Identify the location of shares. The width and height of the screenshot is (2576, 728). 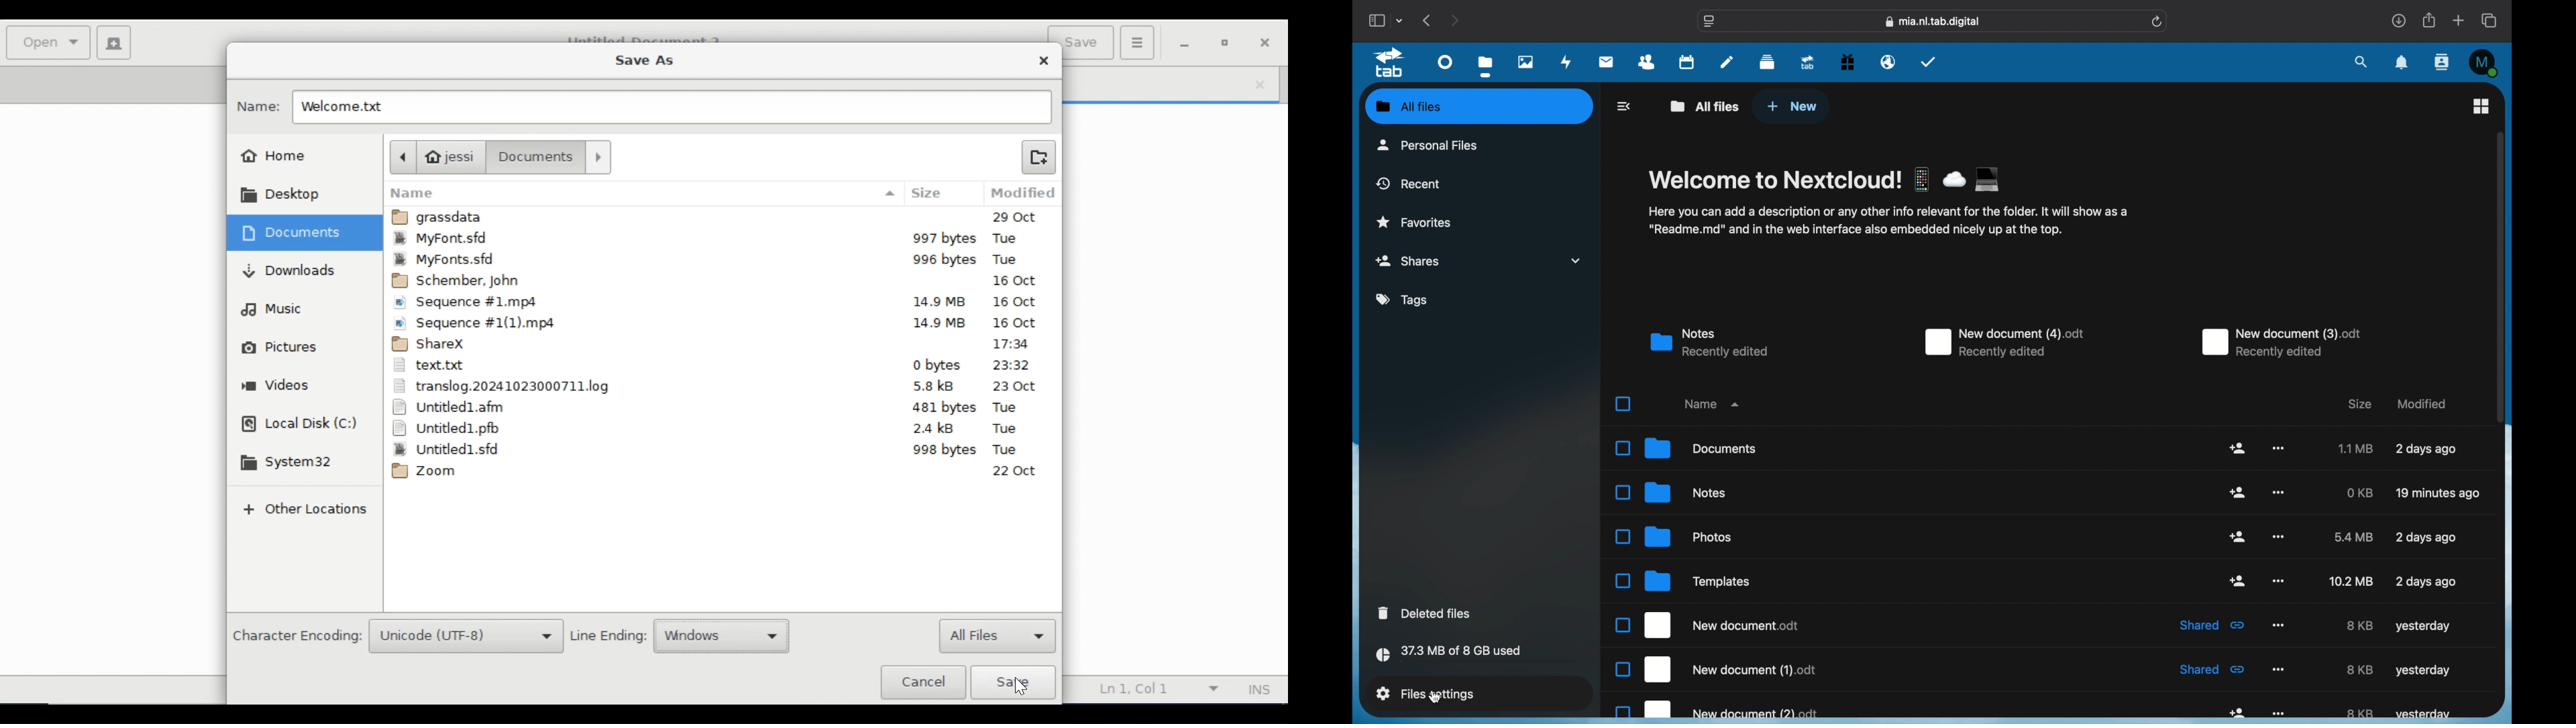
(1481, 261).